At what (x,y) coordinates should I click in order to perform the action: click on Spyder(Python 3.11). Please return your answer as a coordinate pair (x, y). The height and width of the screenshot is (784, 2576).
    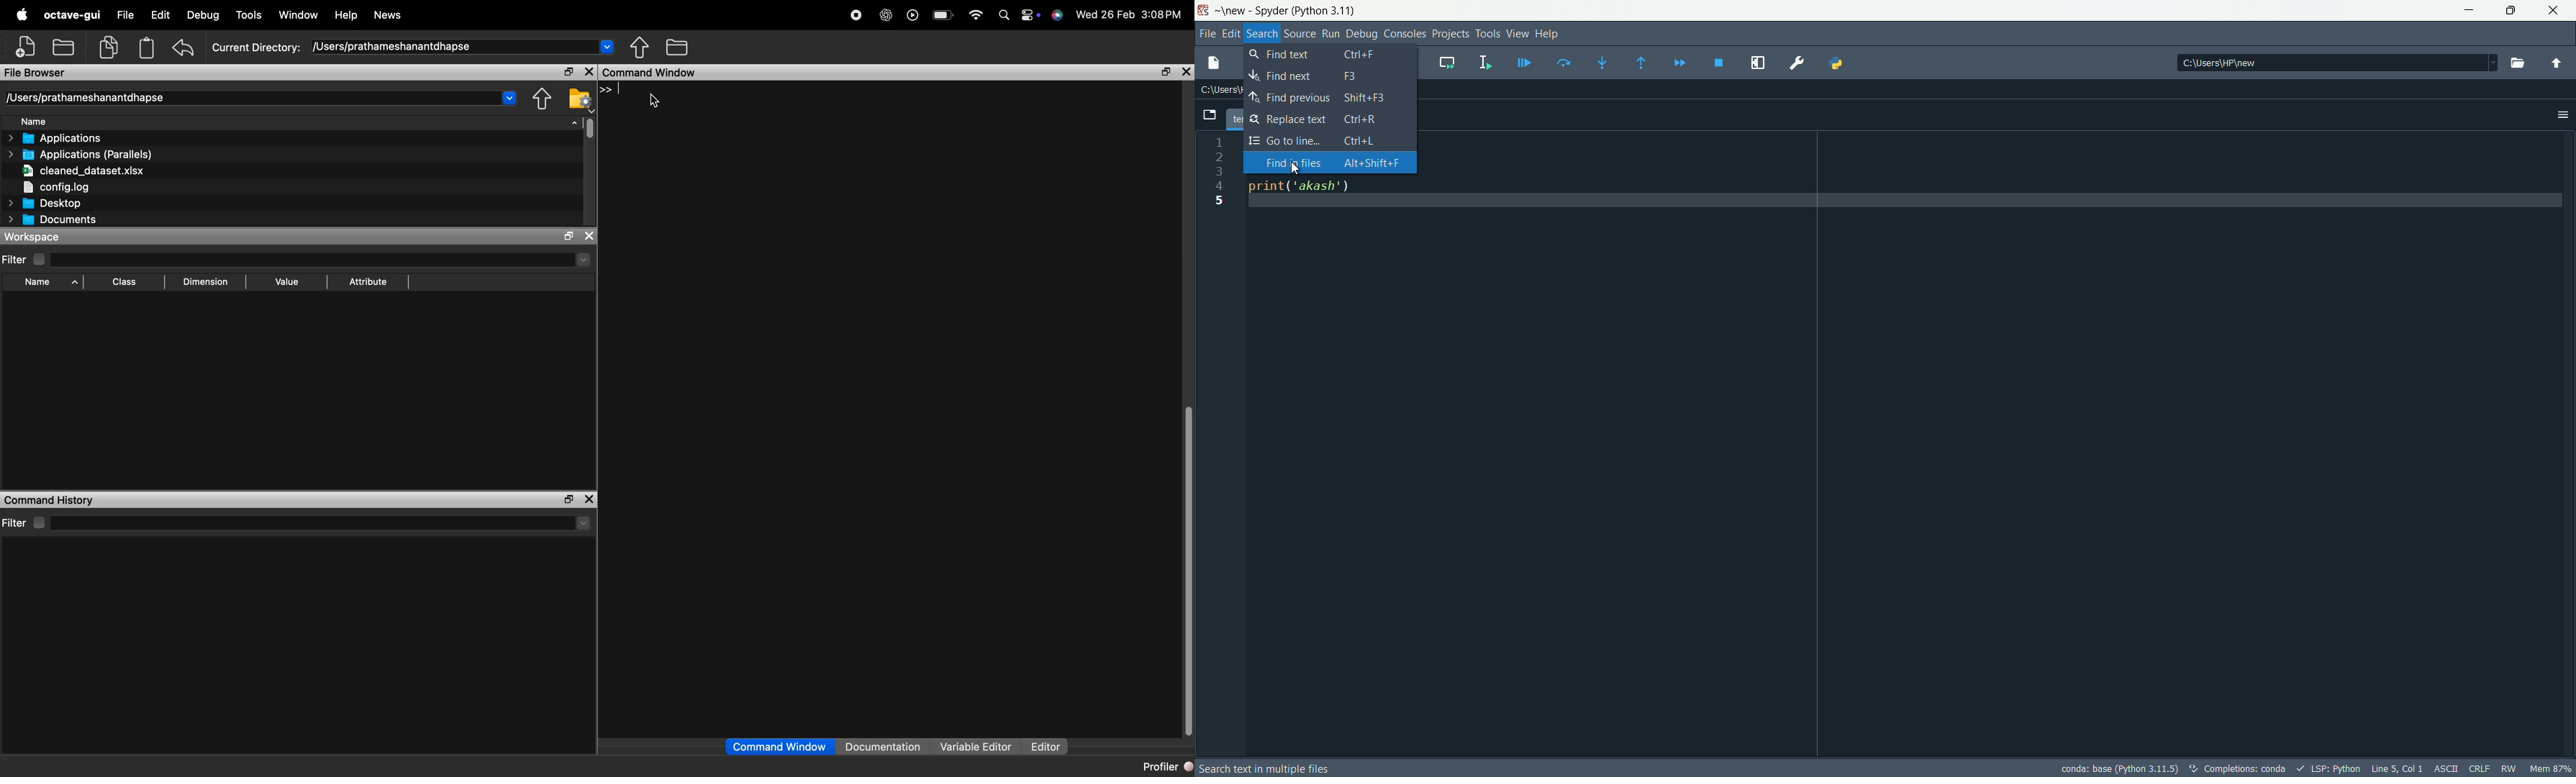
    Looking at the image, I should click on (1290, 10).